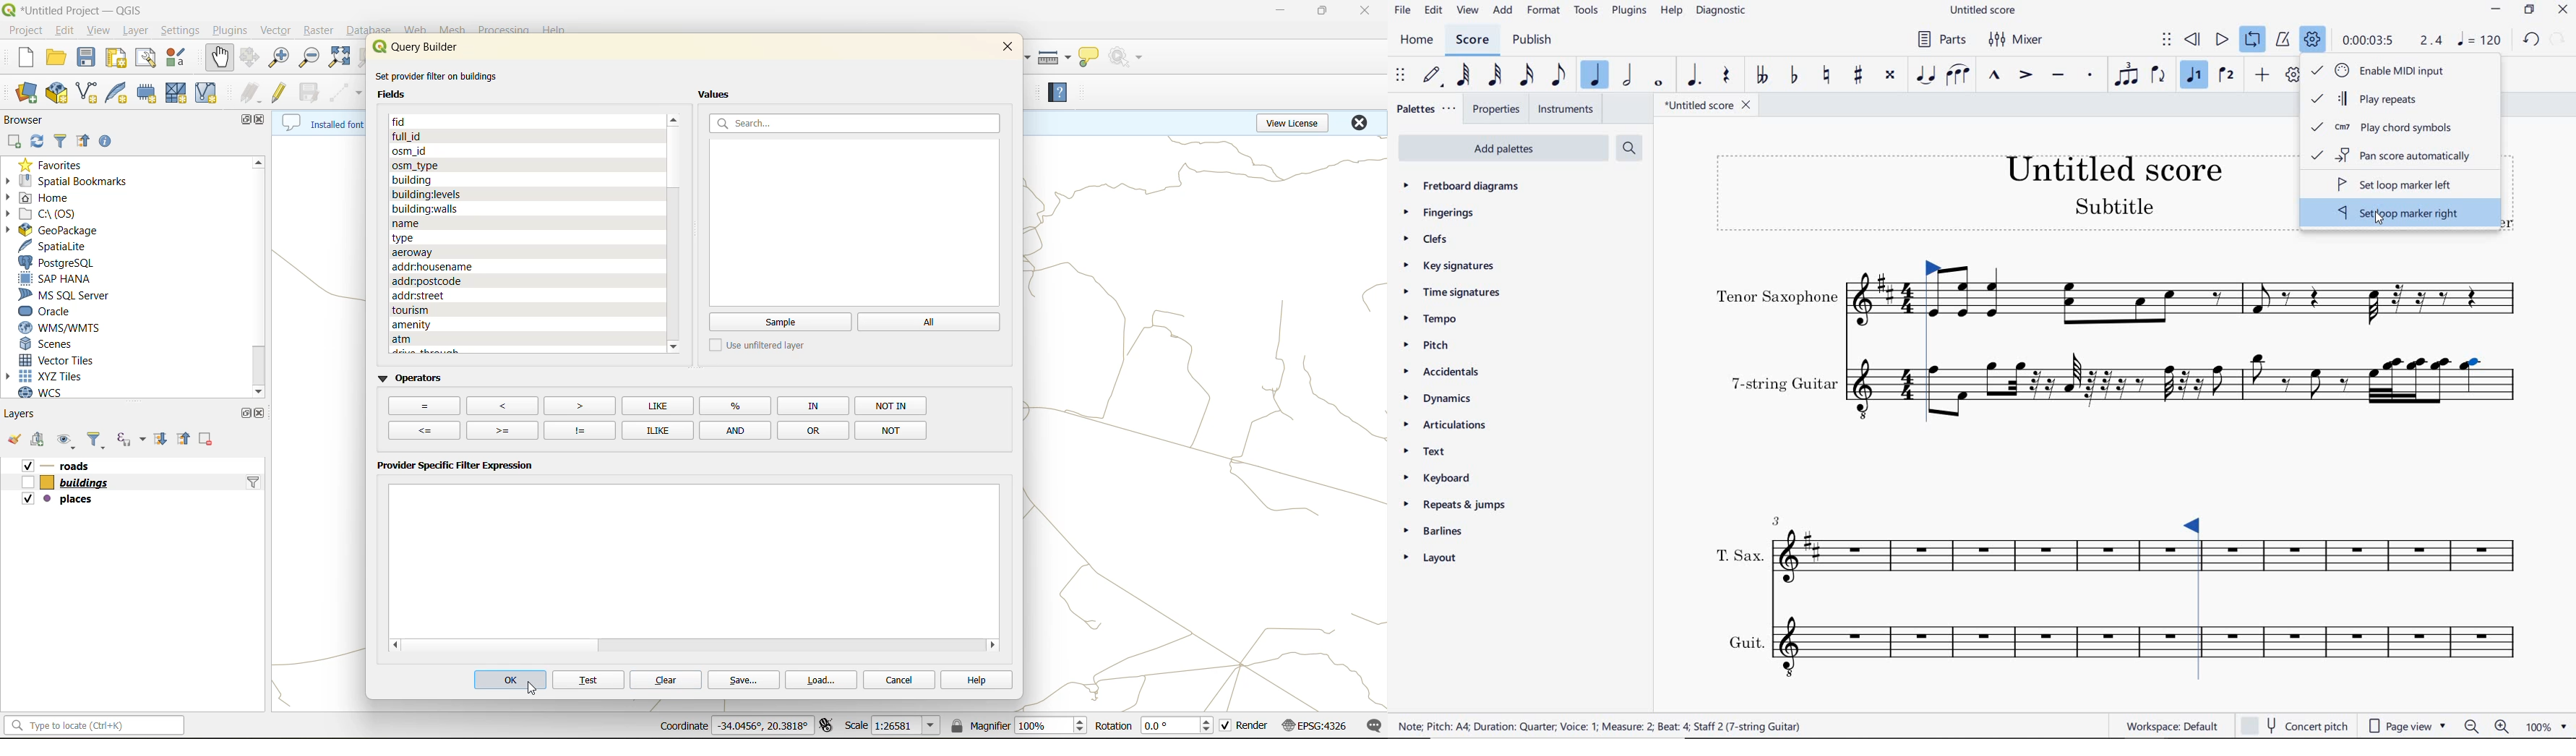 This screenshot has width=2576, height=756. What do you see at coordinates (81, 464) in the screenshot?
I see `layers` at bounding box center [81, 464].